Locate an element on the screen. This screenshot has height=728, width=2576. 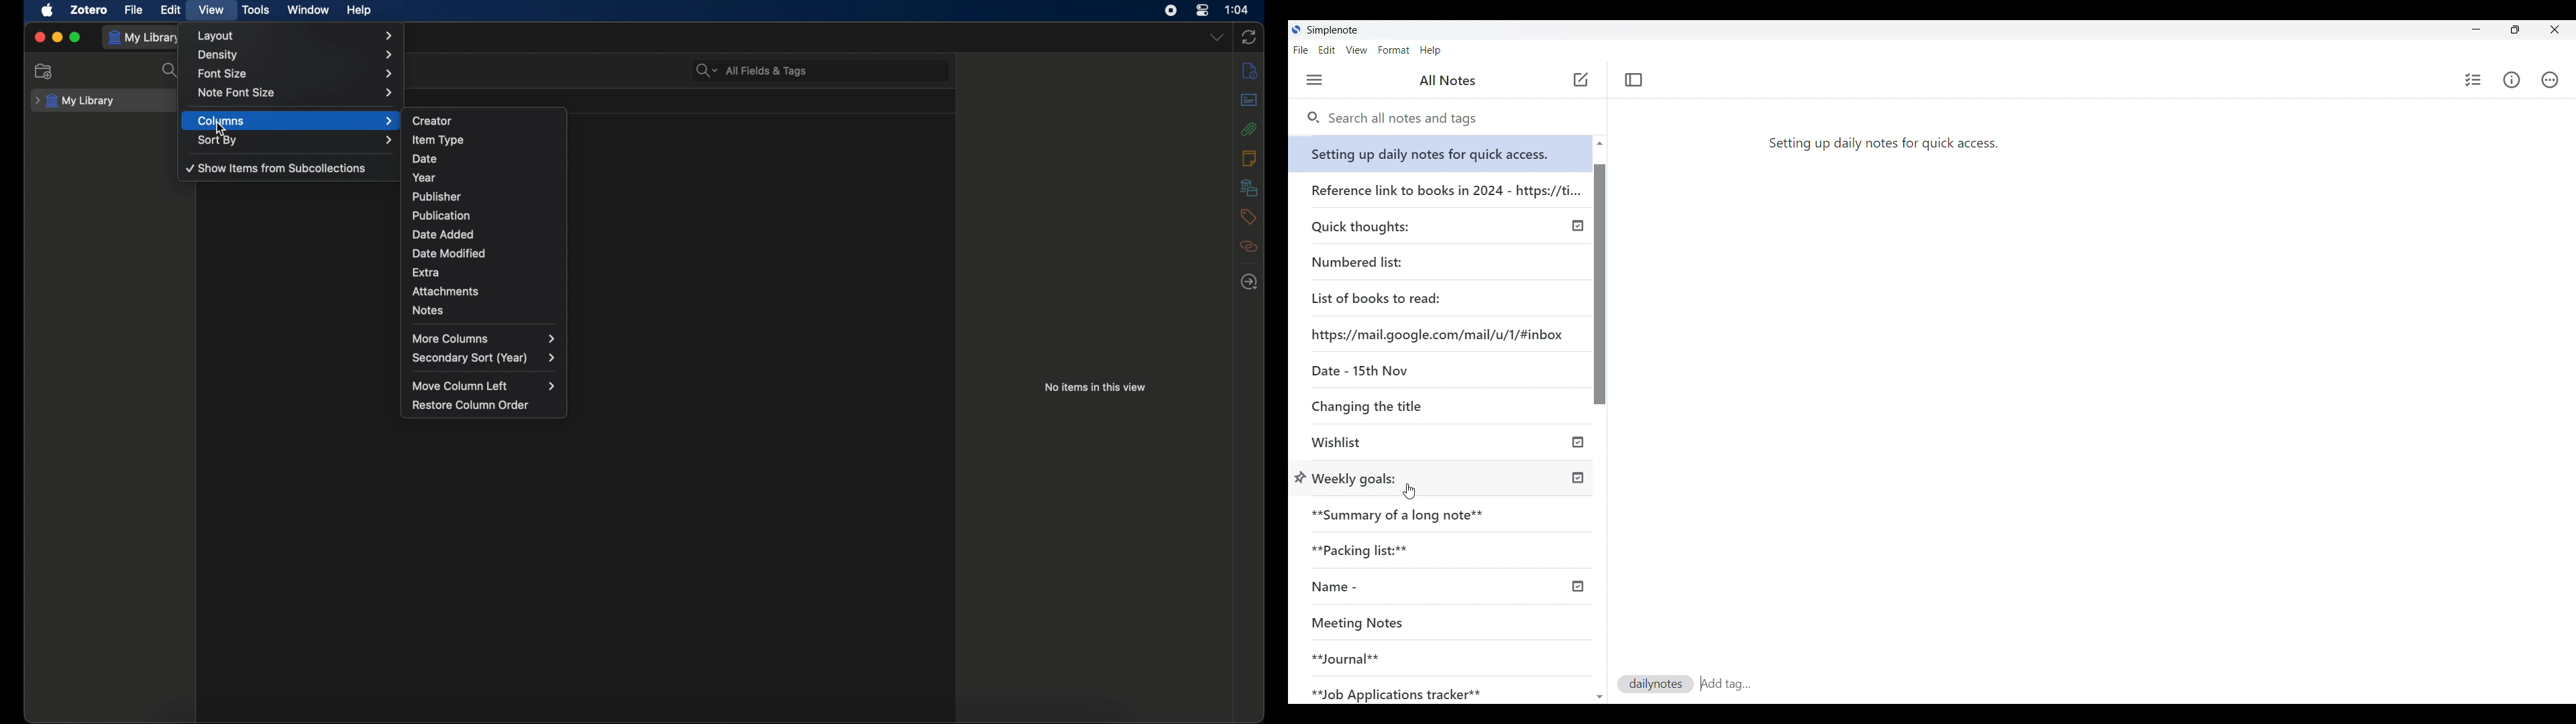
Changing the title is located at coordinates (1395, 406).